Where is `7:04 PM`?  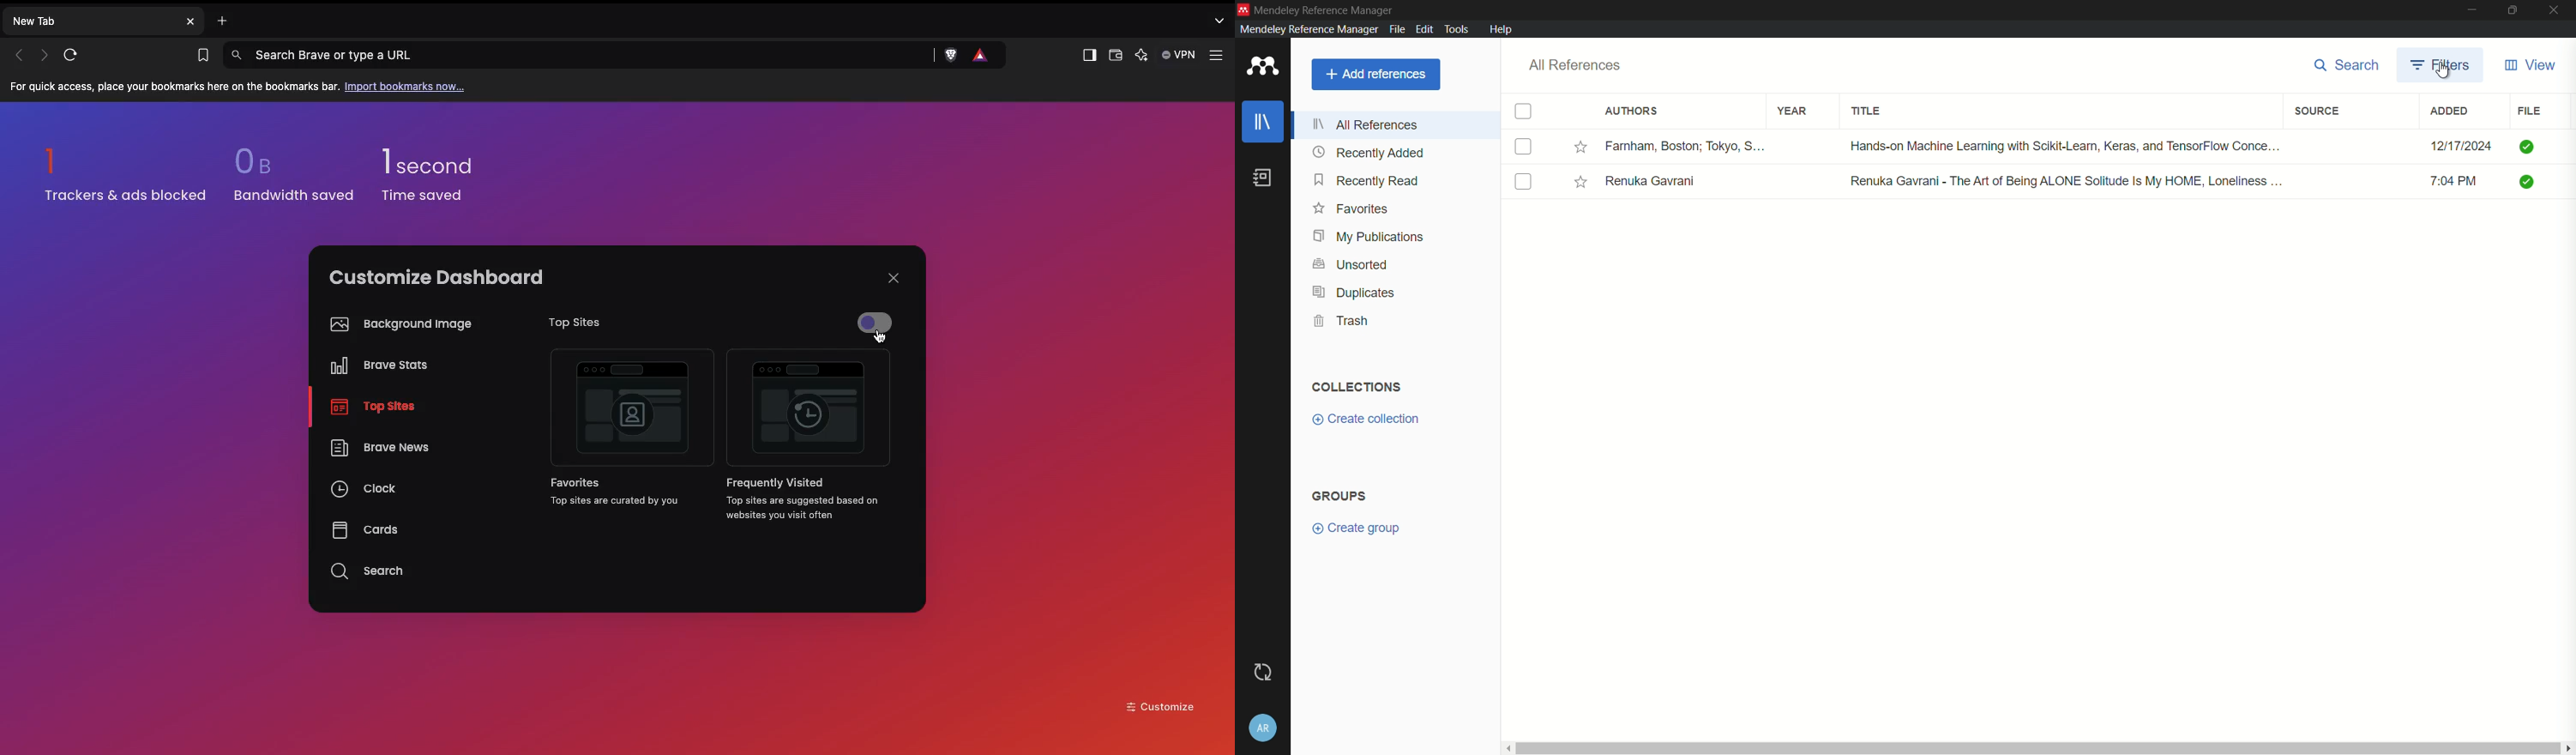 7:04 PM is located at coordinates (2455, 180).